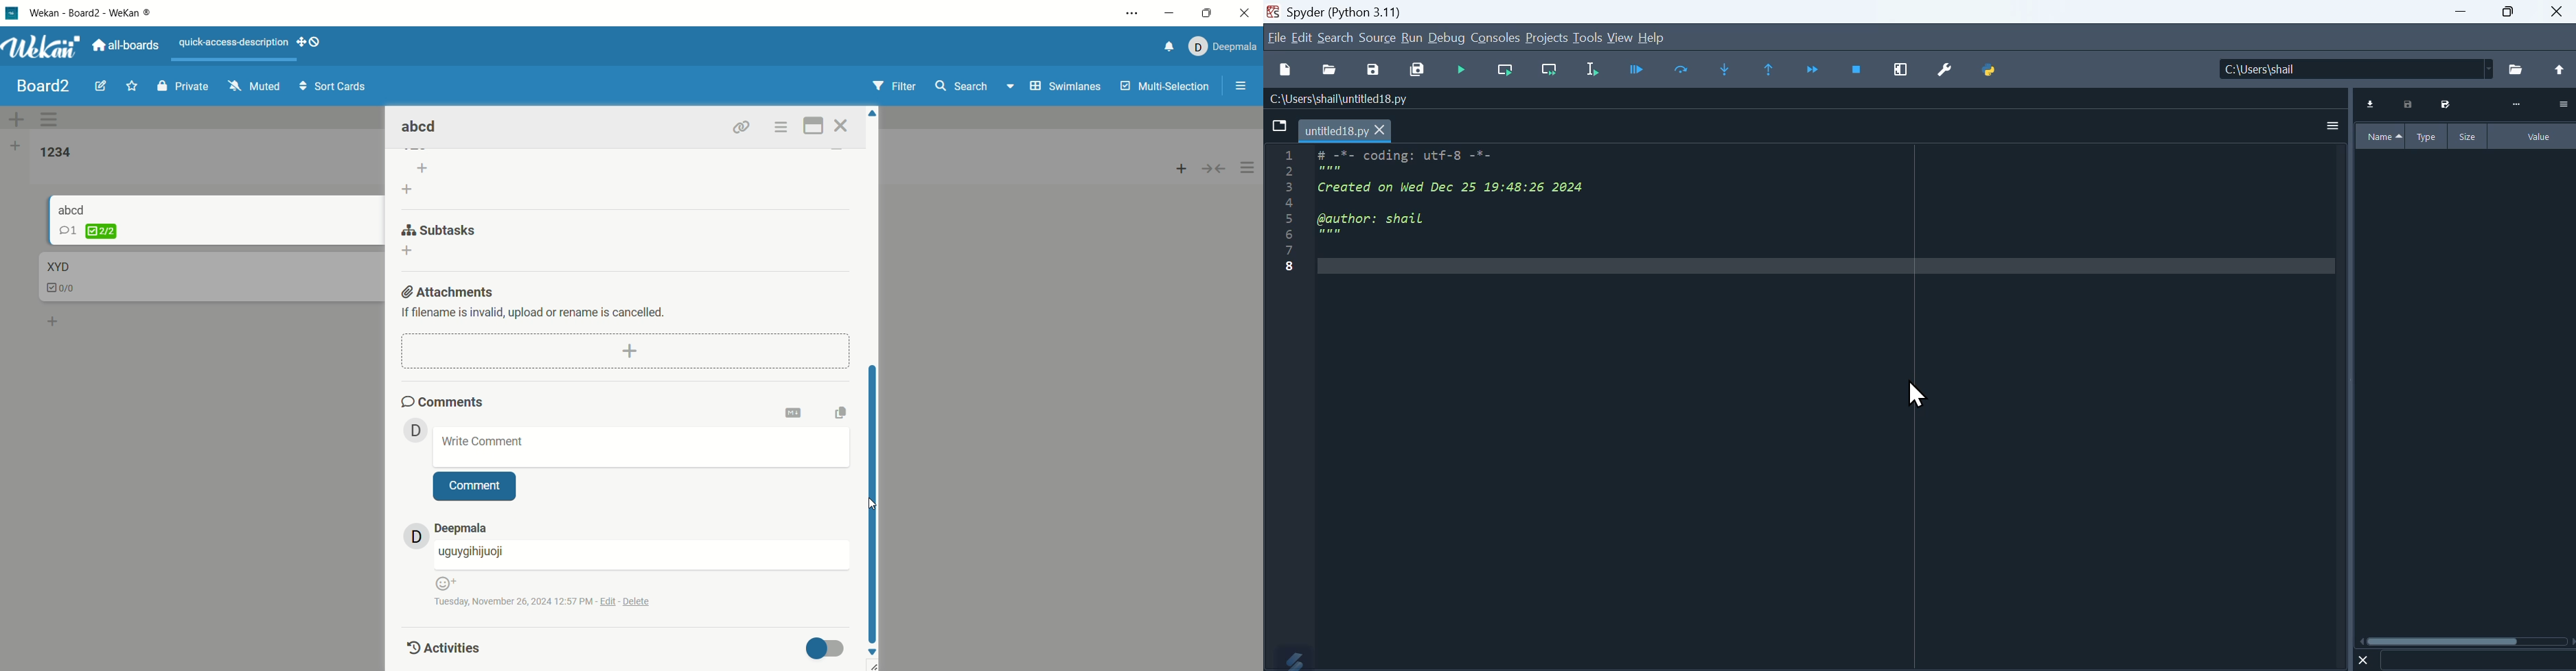 This screenshot has width=2576, height=672. What do you see at coordinates (1378, 37) in the screenshot?
I see `Source` at bounding box center [1378, 37].